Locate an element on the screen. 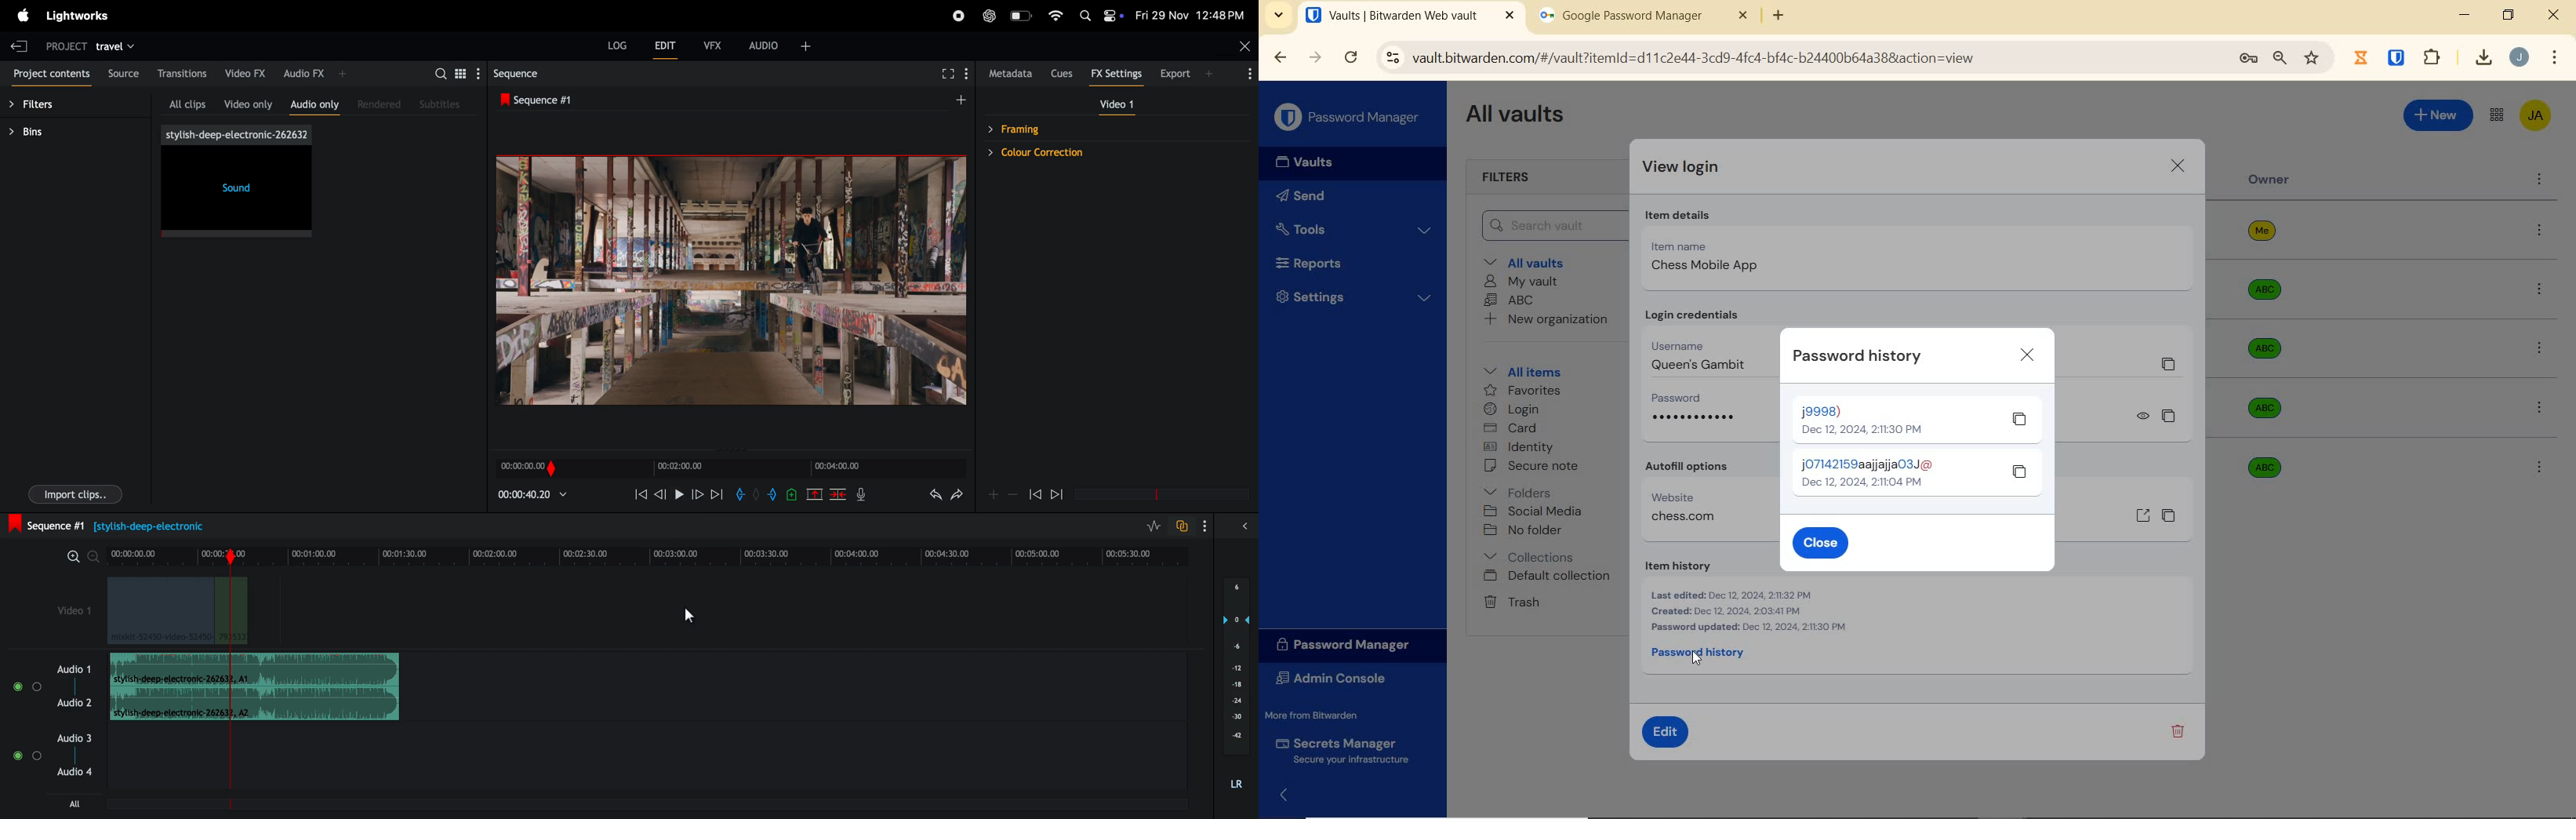 Image resolution: width=2576 pixels, height=840 pixels. rendered is located at coordinates (382, 104).